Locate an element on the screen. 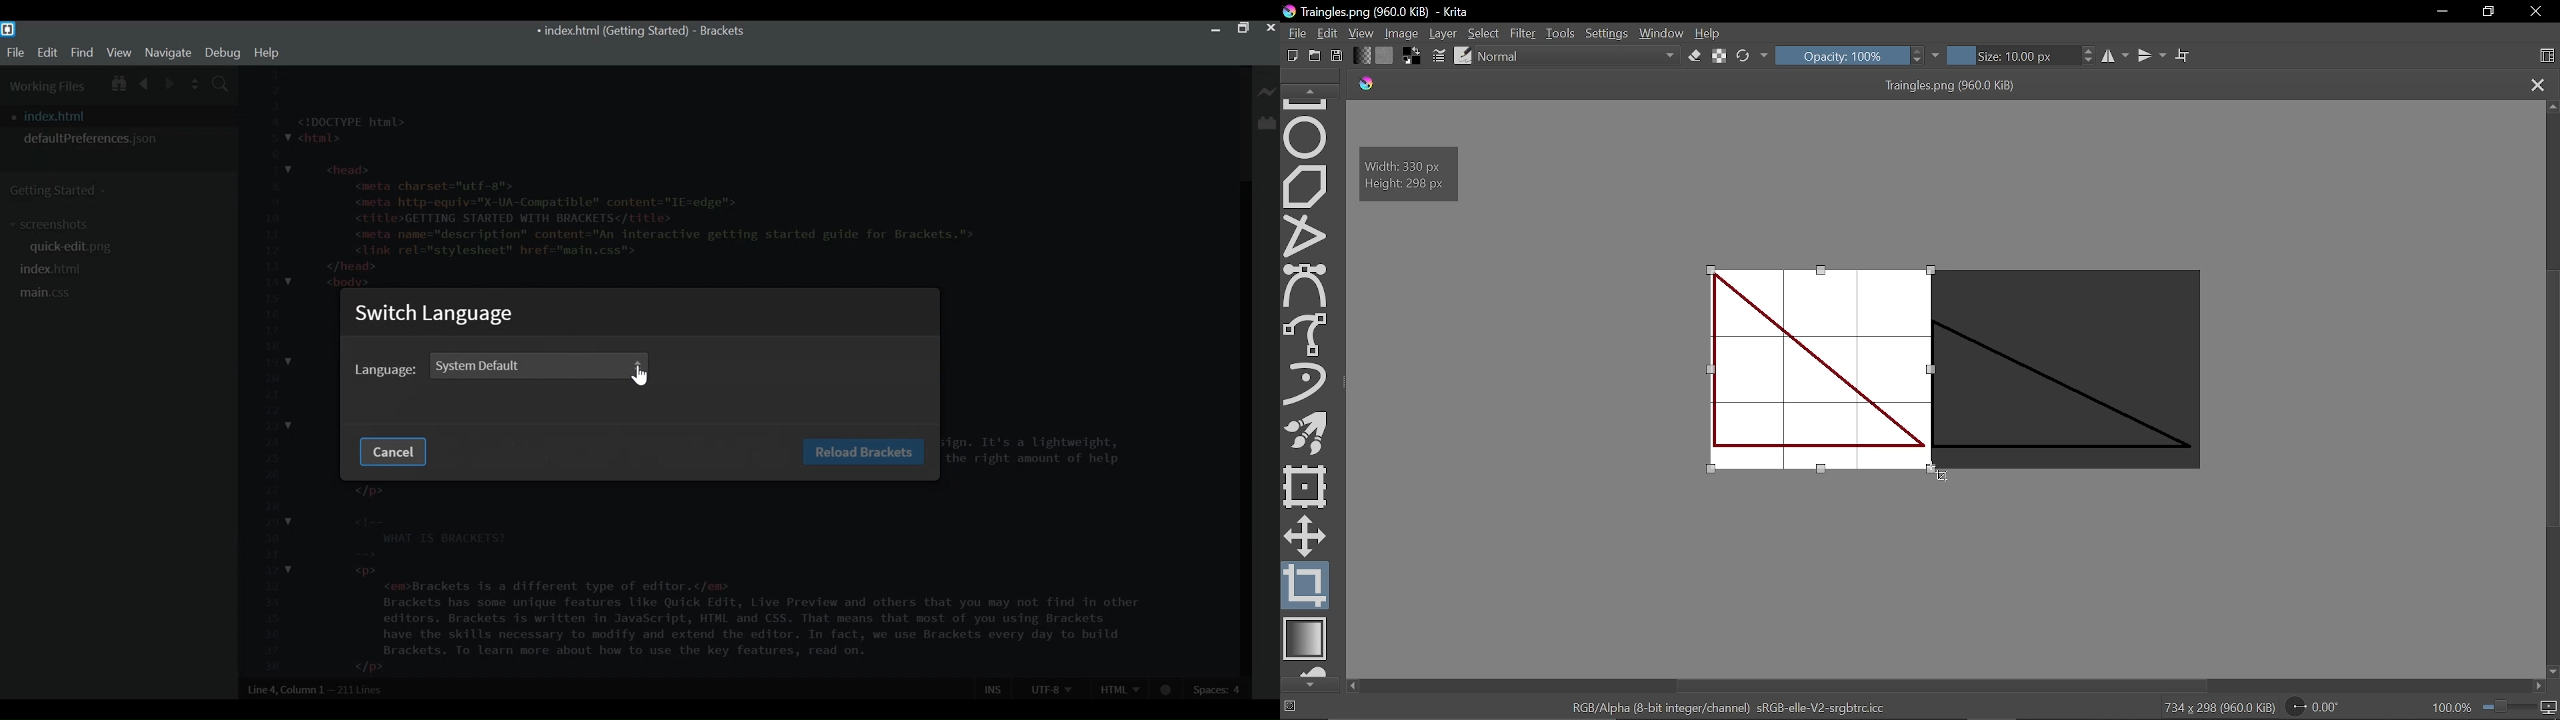 The height and width of the screenshot is (728, 2576). Vertical scrollbar is located at coordinates (1945, 686).